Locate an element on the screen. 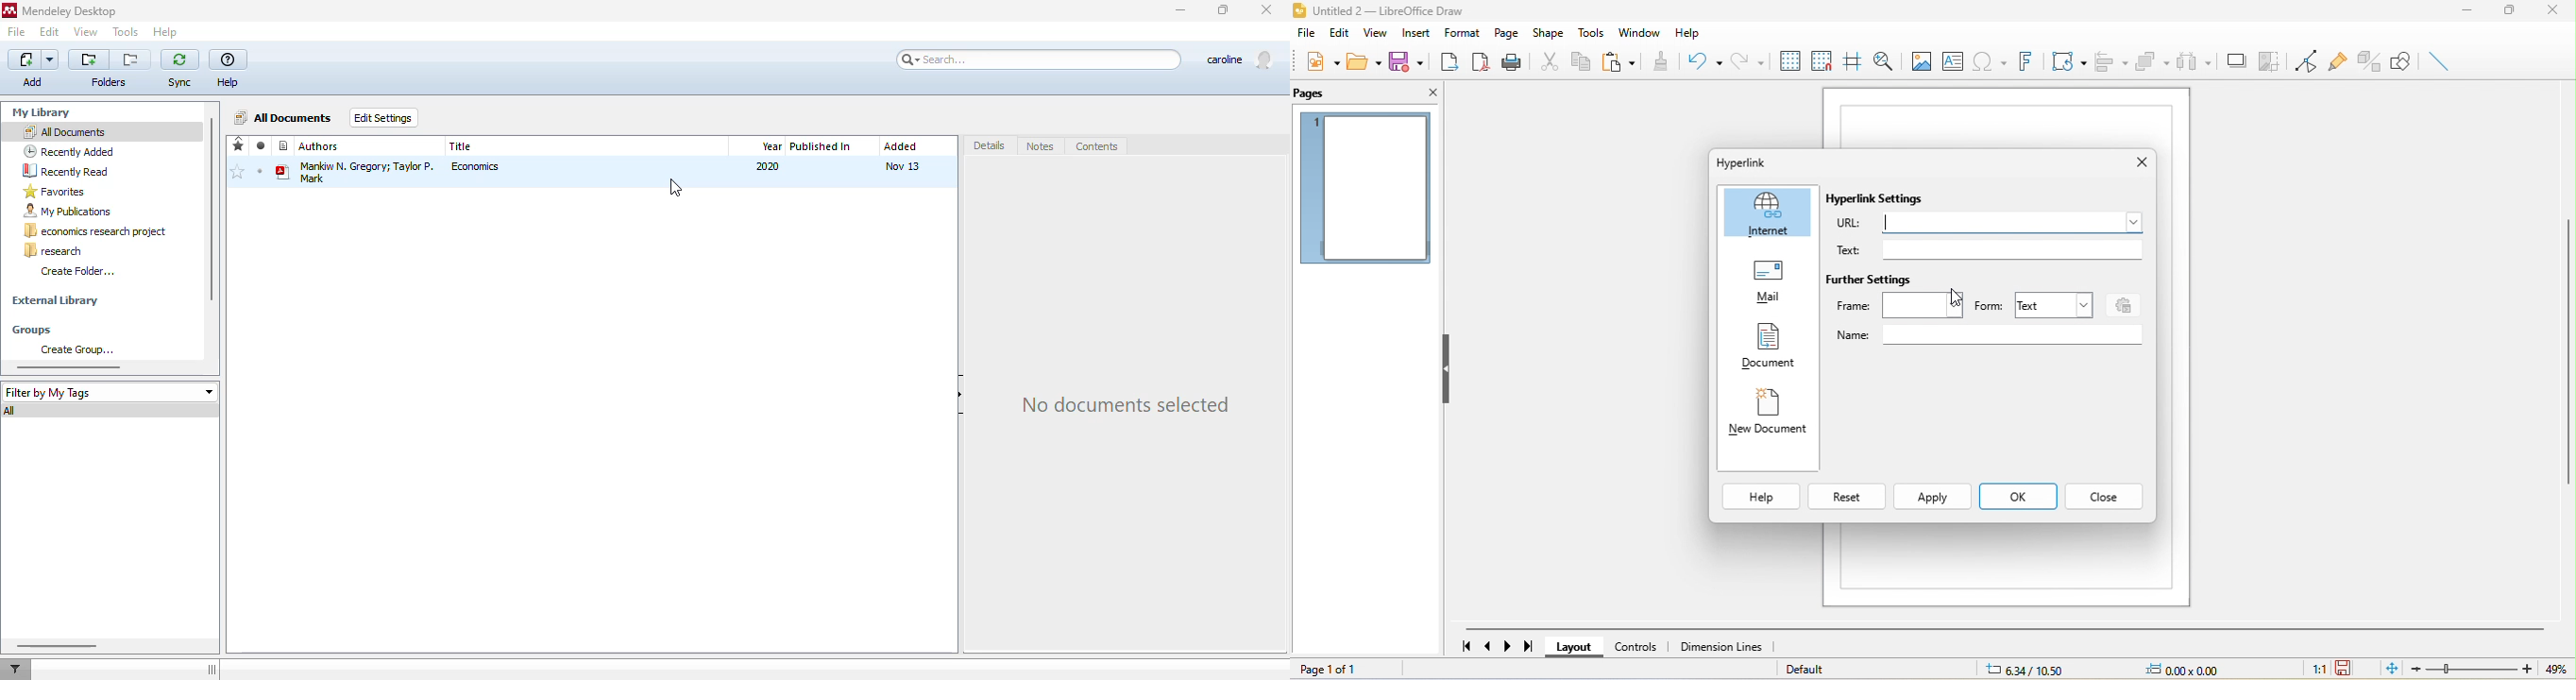 Image resolution: width=2576 pixels, height=700 pixels. page 1 is located at coordinates (1364, 186).